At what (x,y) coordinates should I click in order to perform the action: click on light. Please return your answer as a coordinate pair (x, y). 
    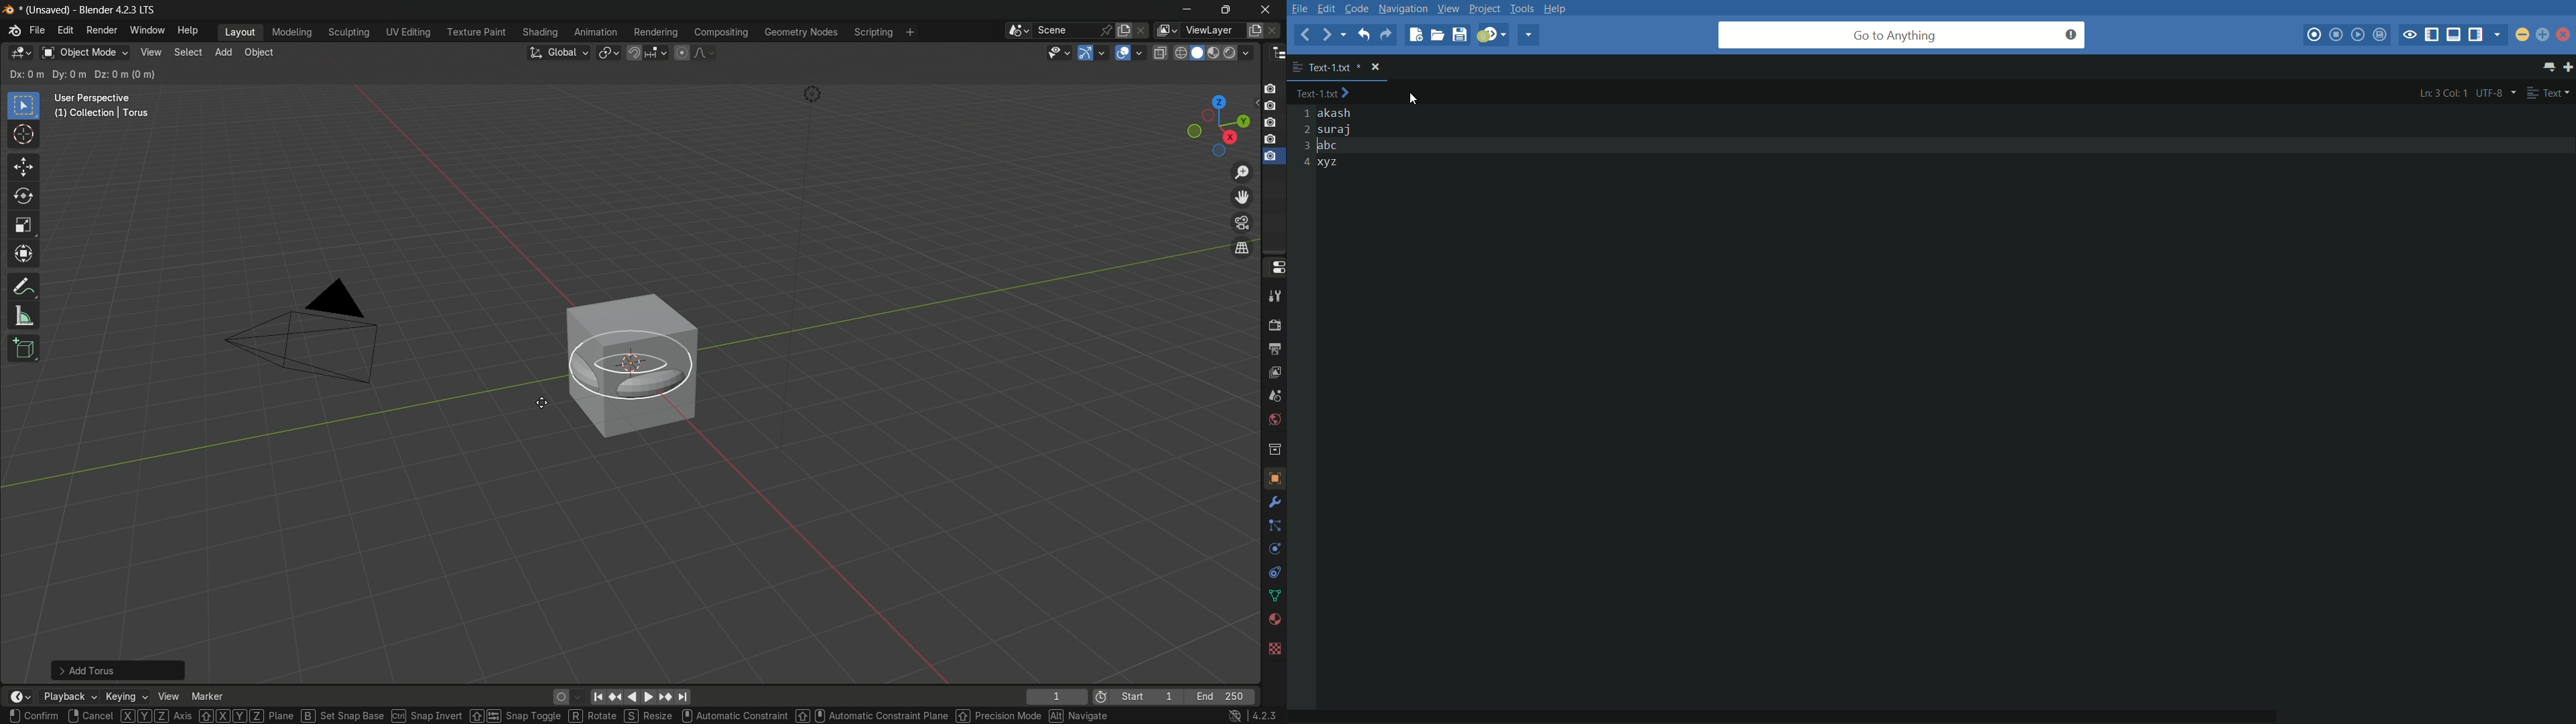
    Looking at the image, I should click on (812, 95).